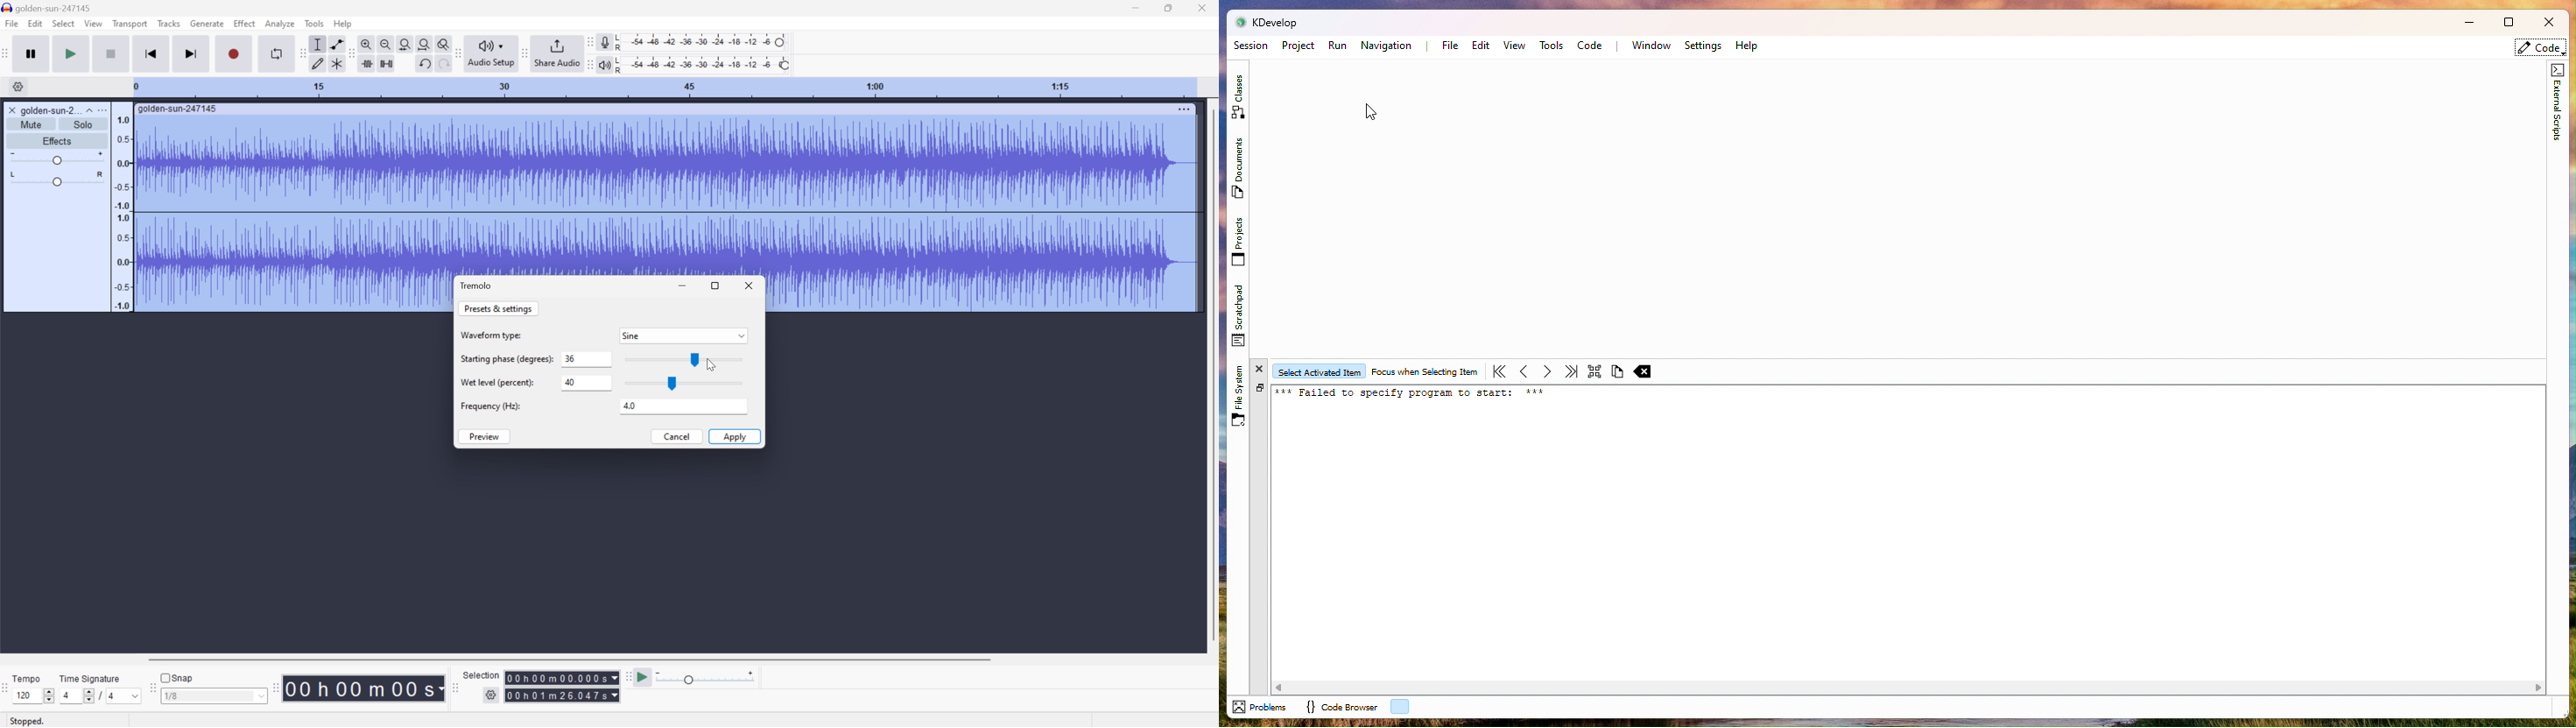  I want to click on Slider, so click(53, 179).